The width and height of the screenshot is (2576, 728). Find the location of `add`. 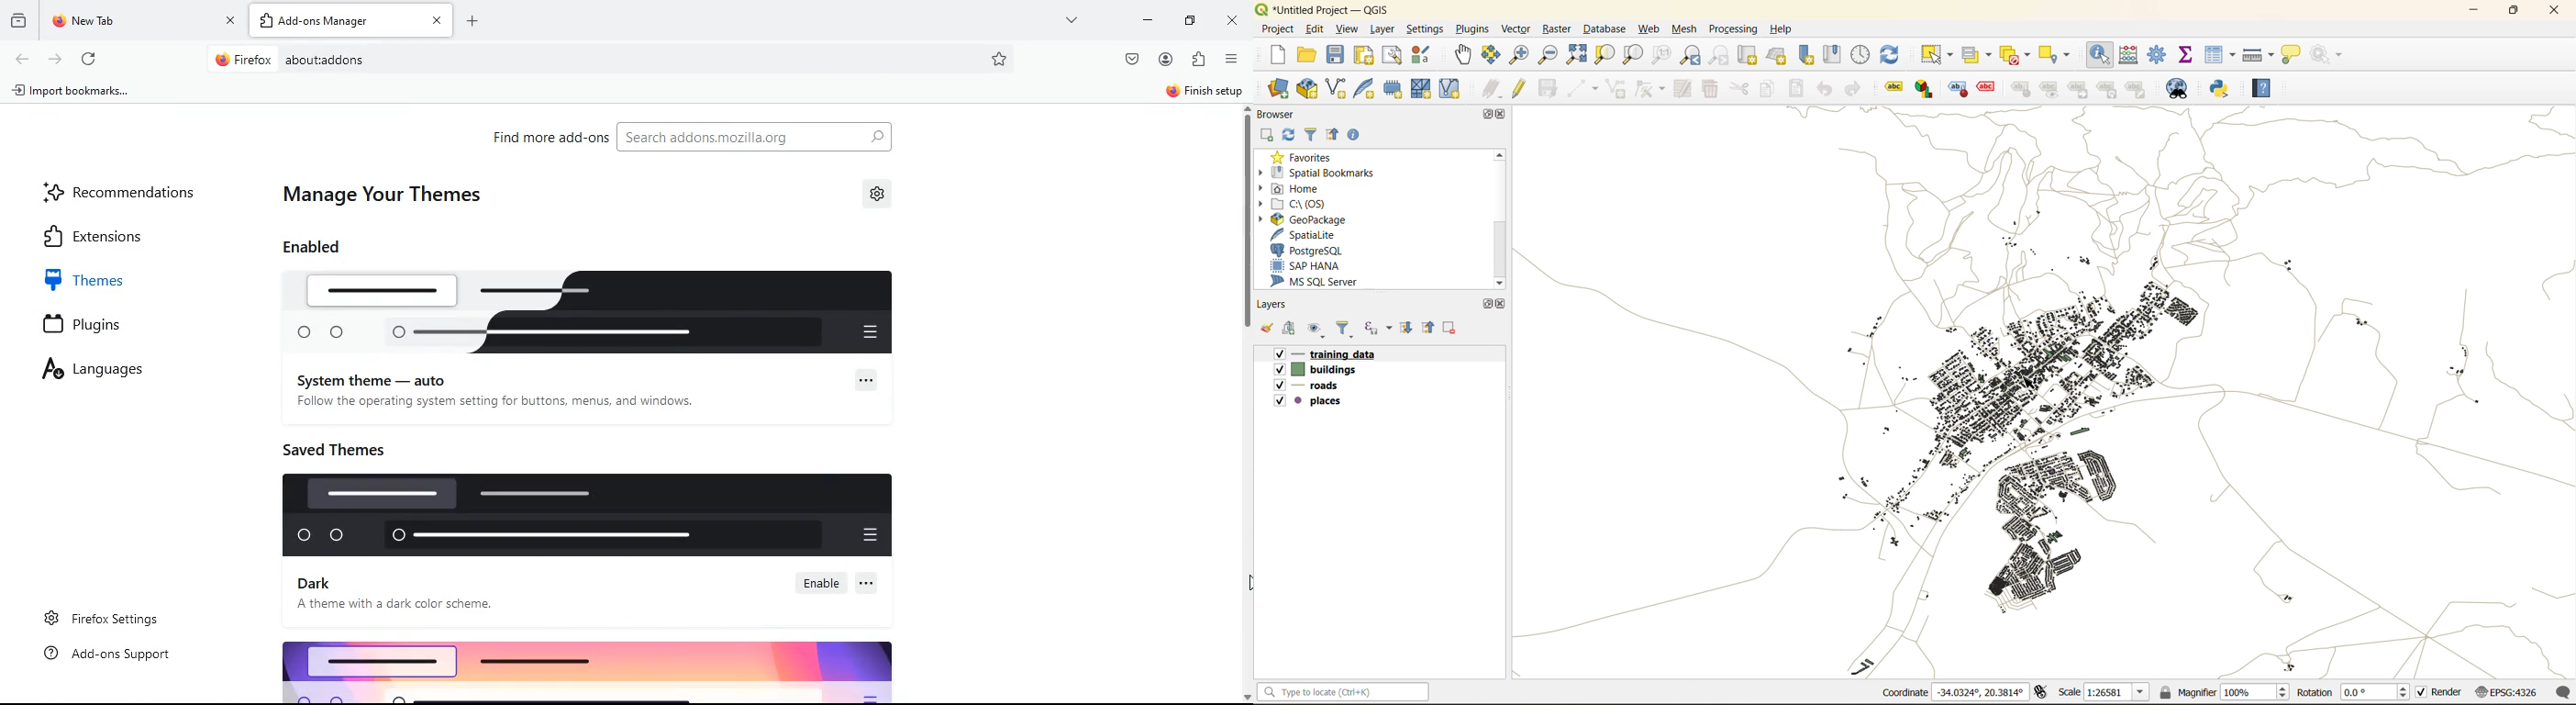

add is located at coordinates (1291, 330).